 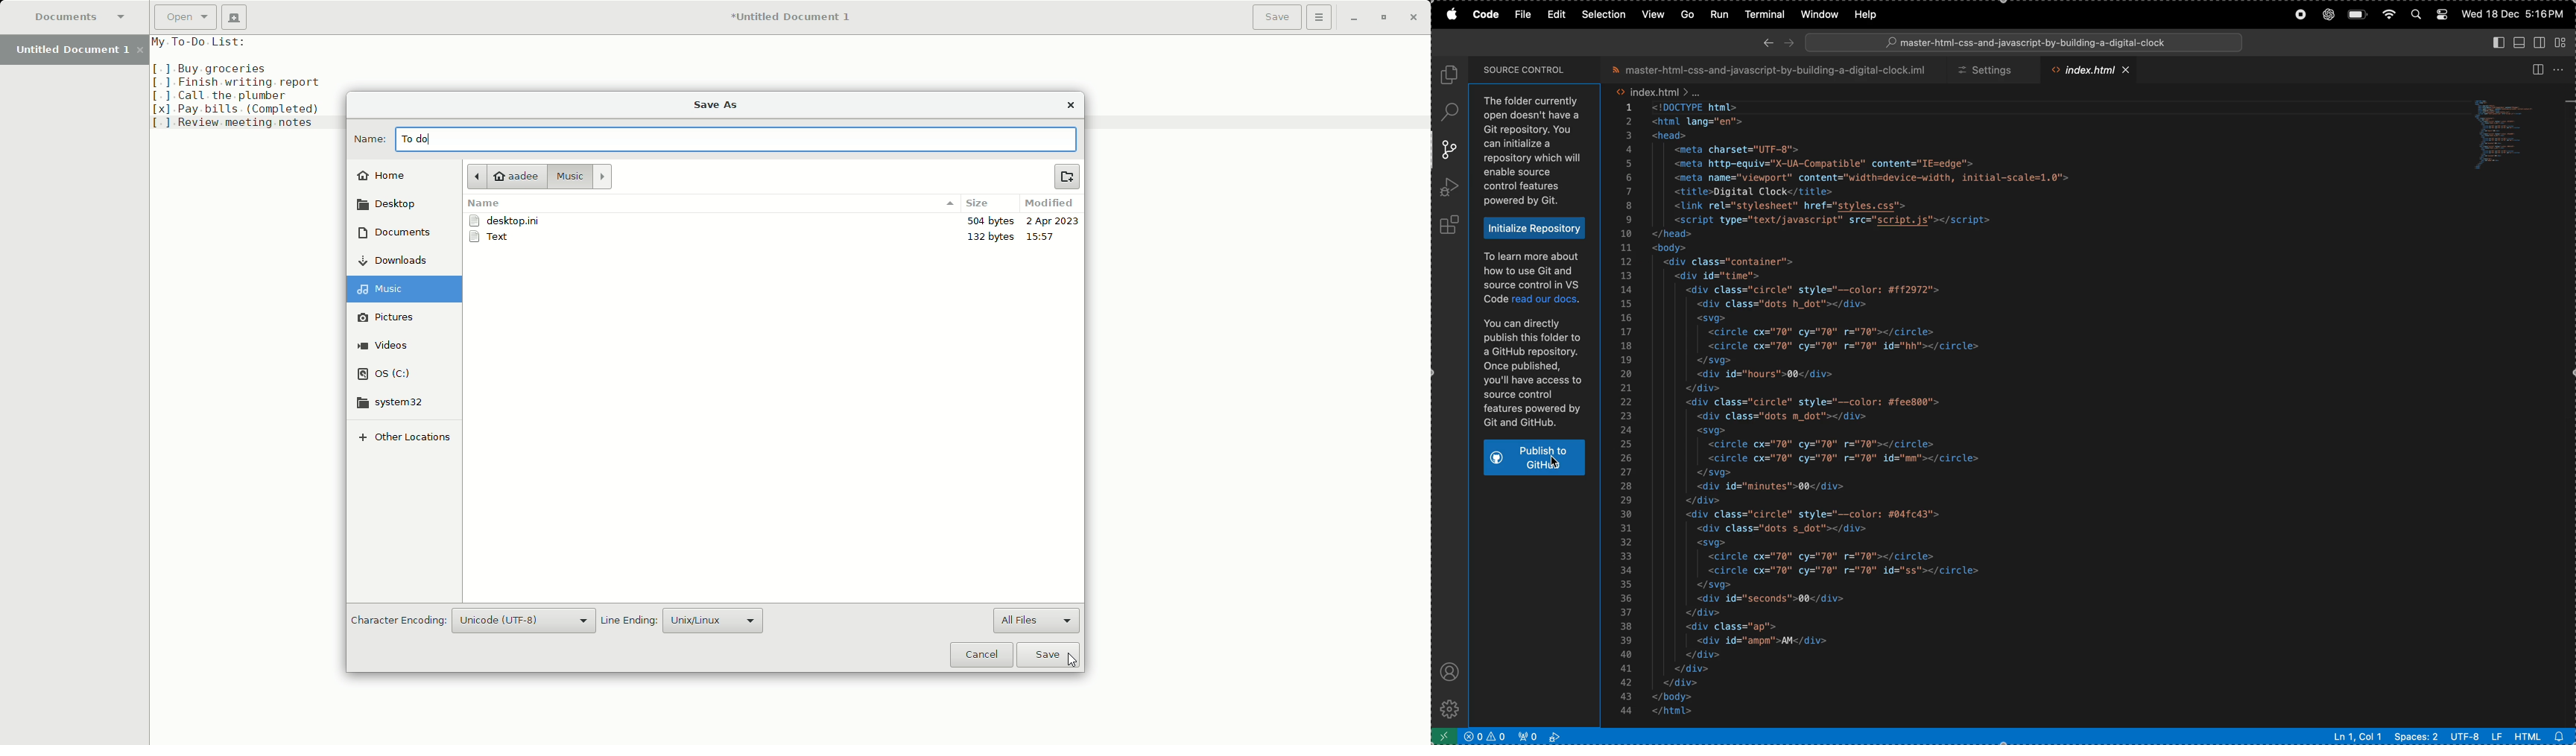 I want to click on <meta charset="UTF-8">, so click(x=1748, y=150).